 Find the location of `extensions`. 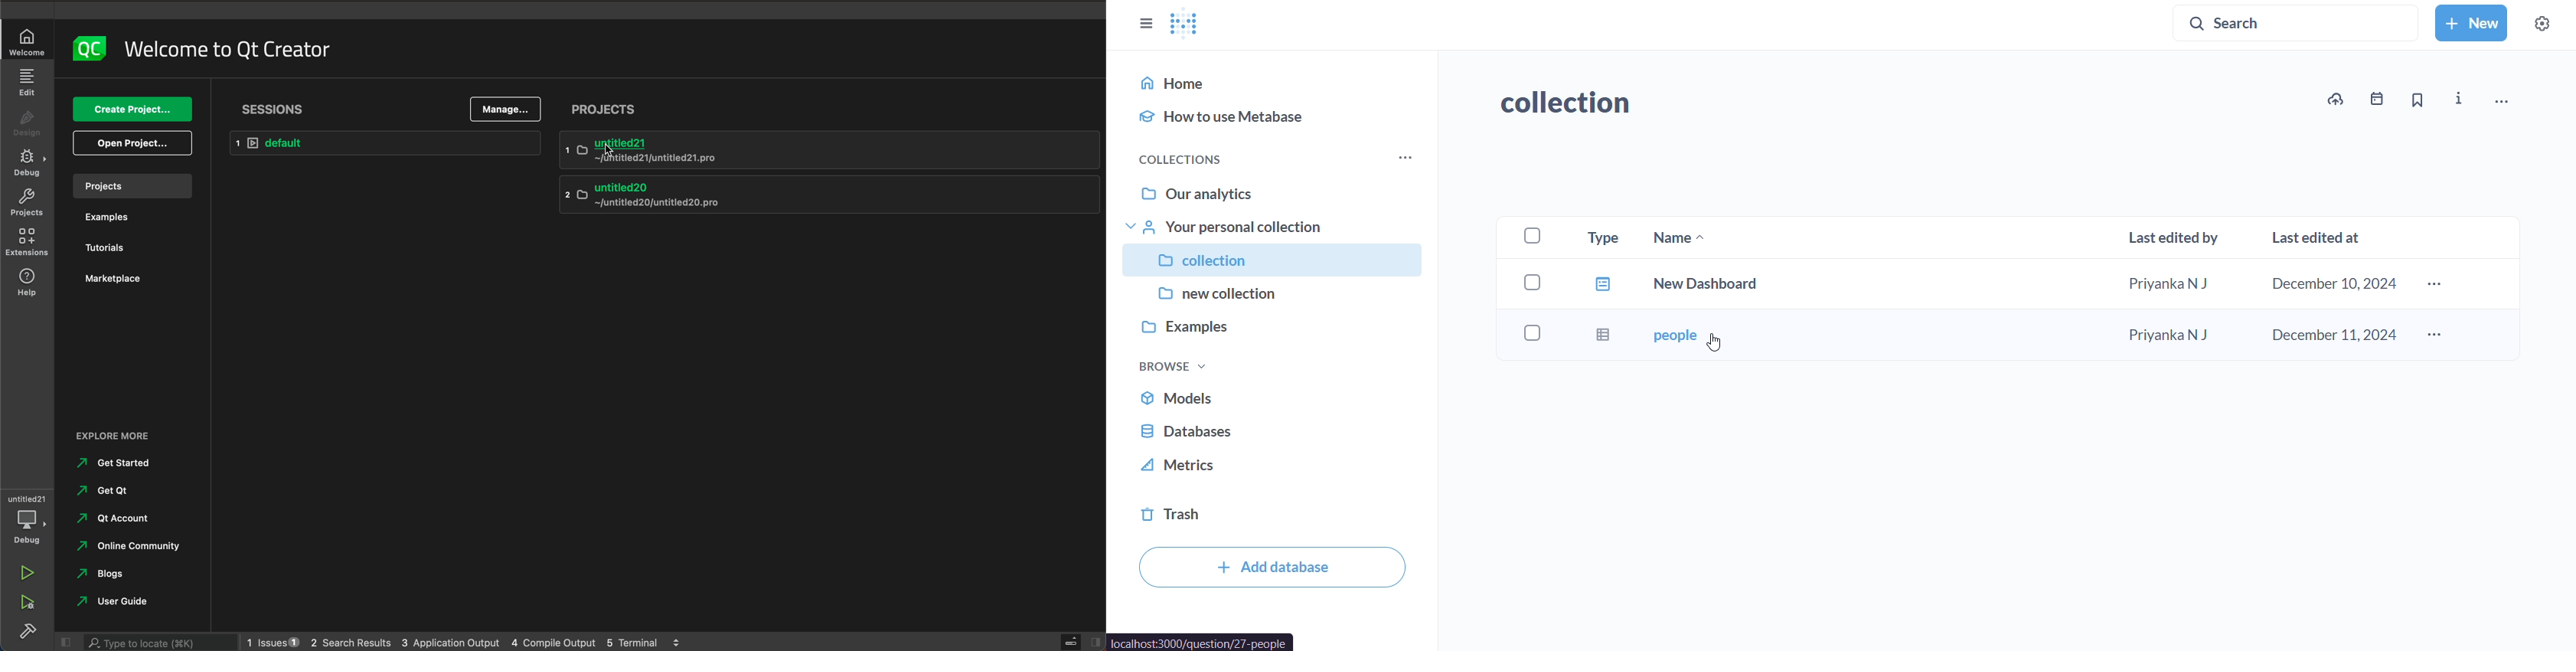

extensions is located at coordinates (27, 239).